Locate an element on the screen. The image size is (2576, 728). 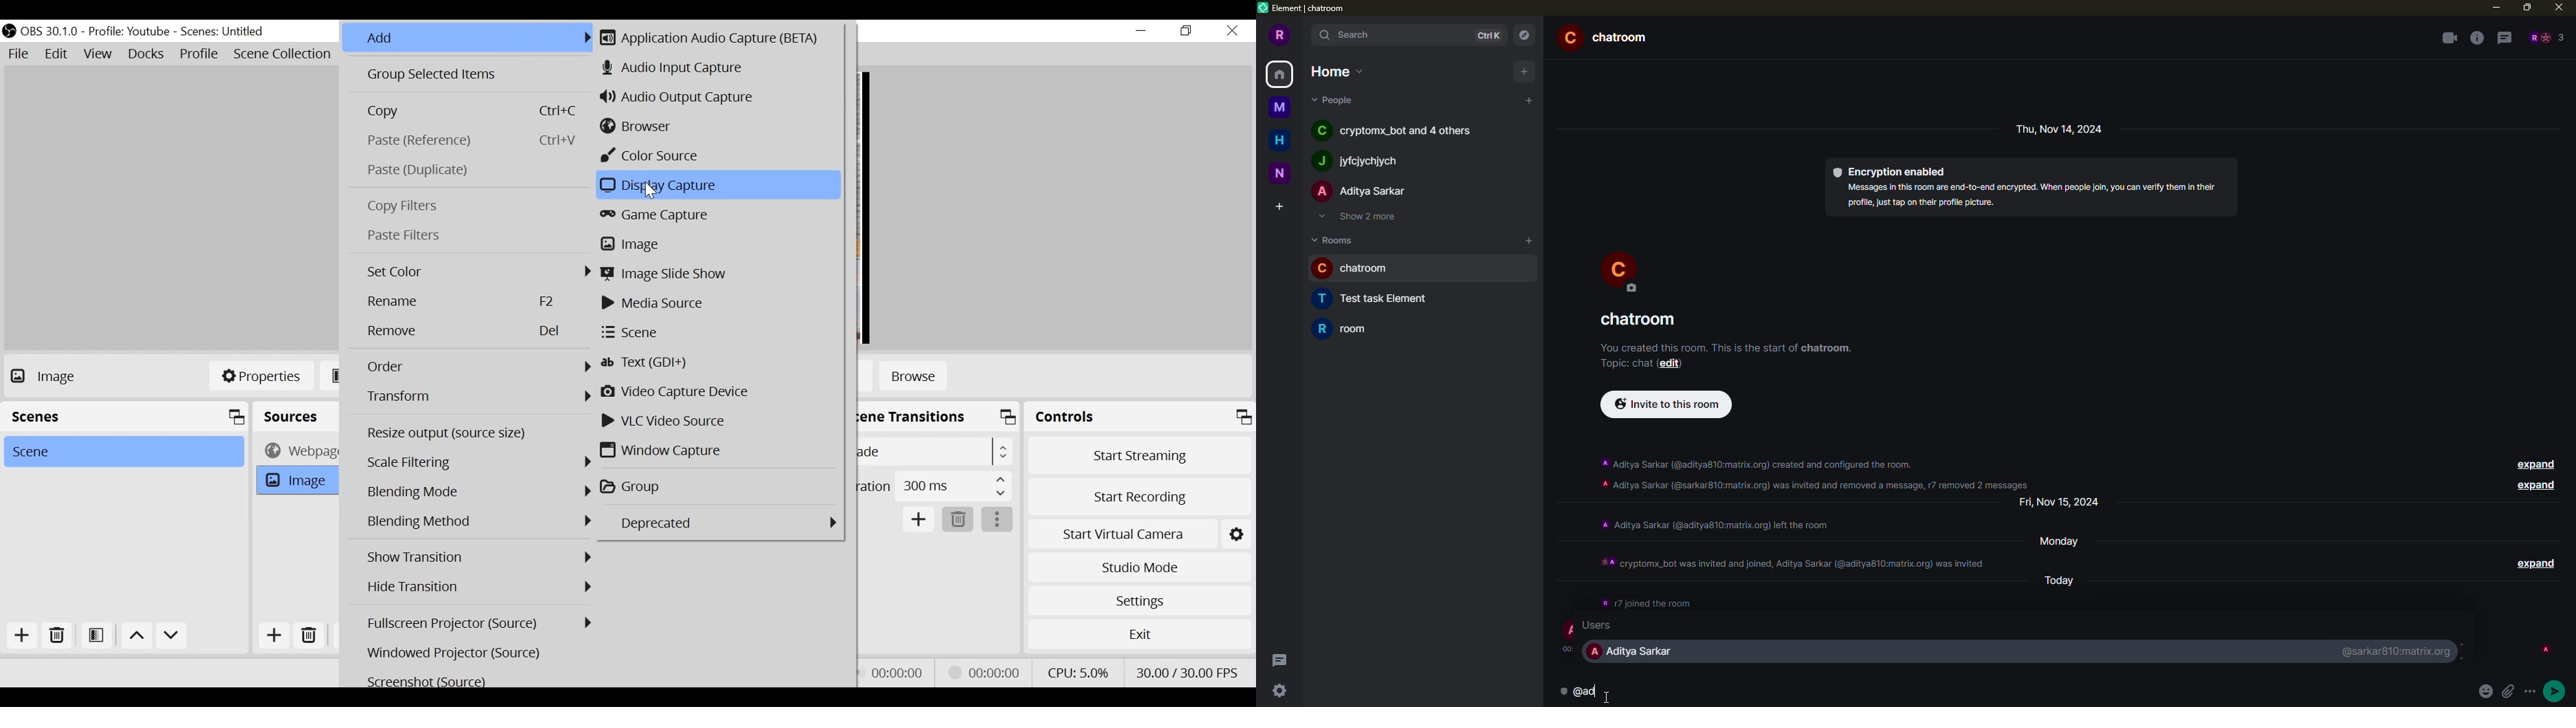
Delete is located at coordinates (477, 332).